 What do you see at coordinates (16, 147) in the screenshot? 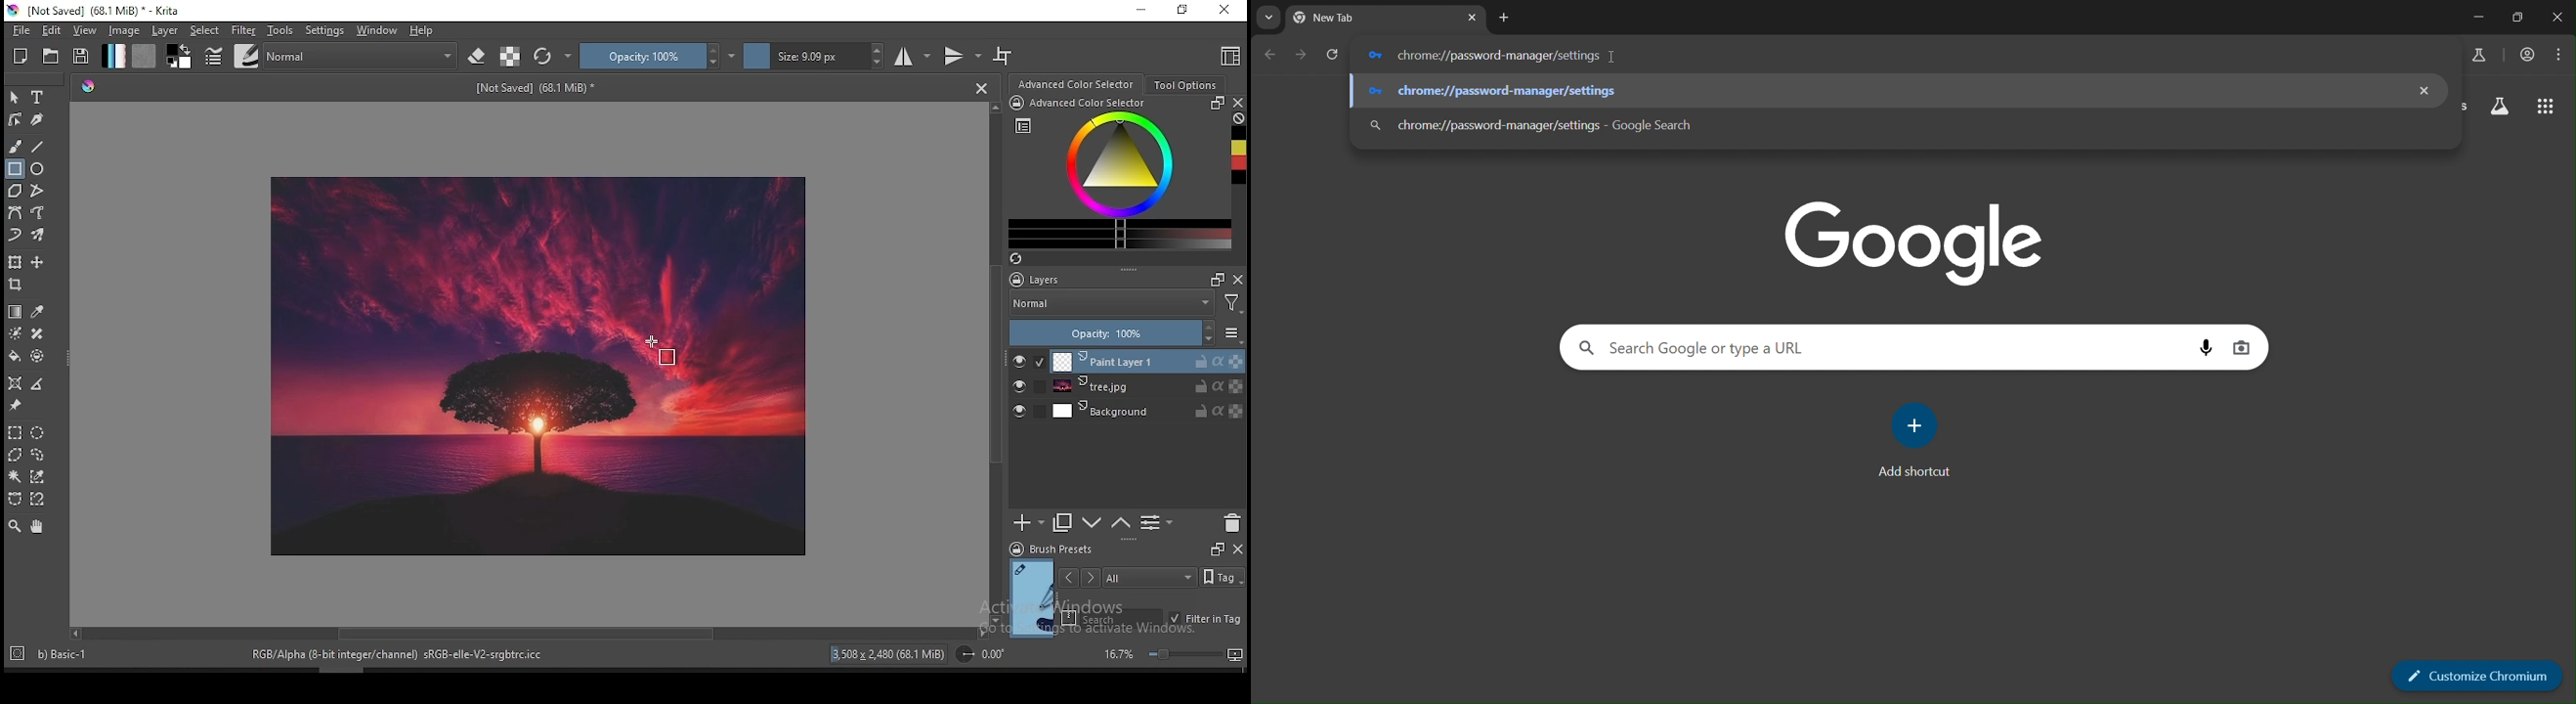
I see `brush tool` at bounding box center [16, 147].